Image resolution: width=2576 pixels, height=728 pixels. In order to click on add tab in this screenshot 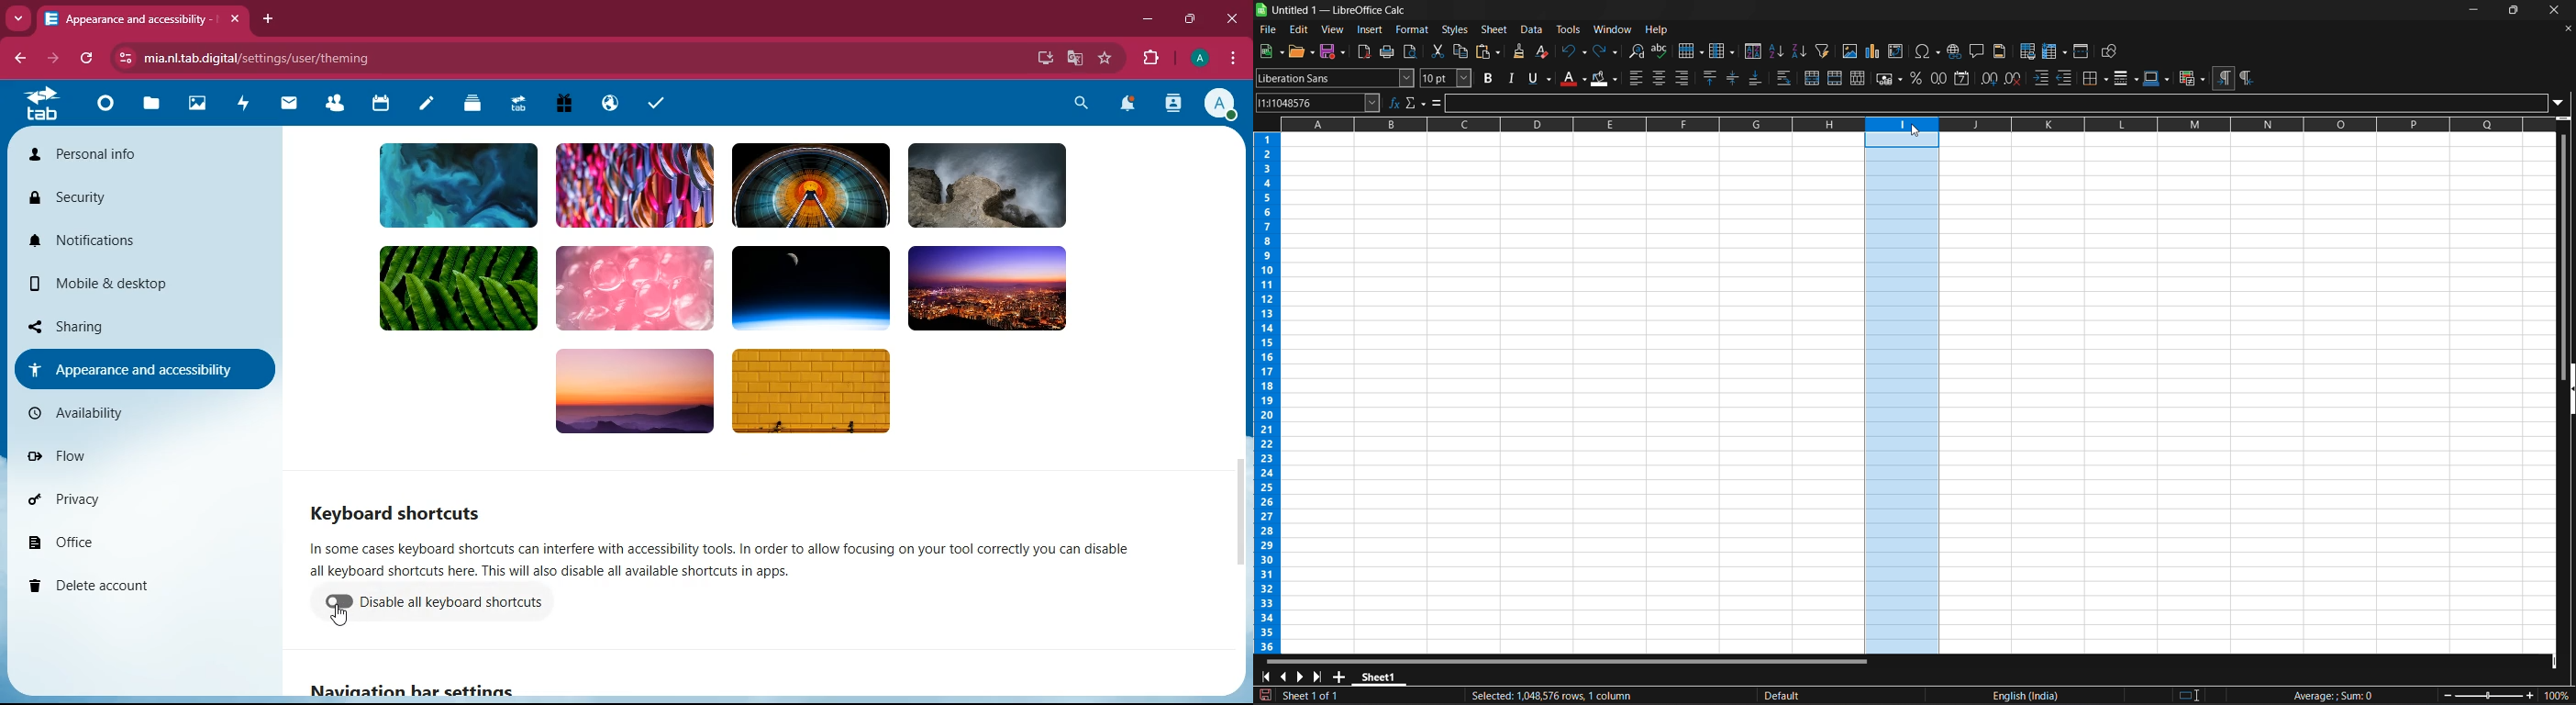, I will do `click(268, 19)`.